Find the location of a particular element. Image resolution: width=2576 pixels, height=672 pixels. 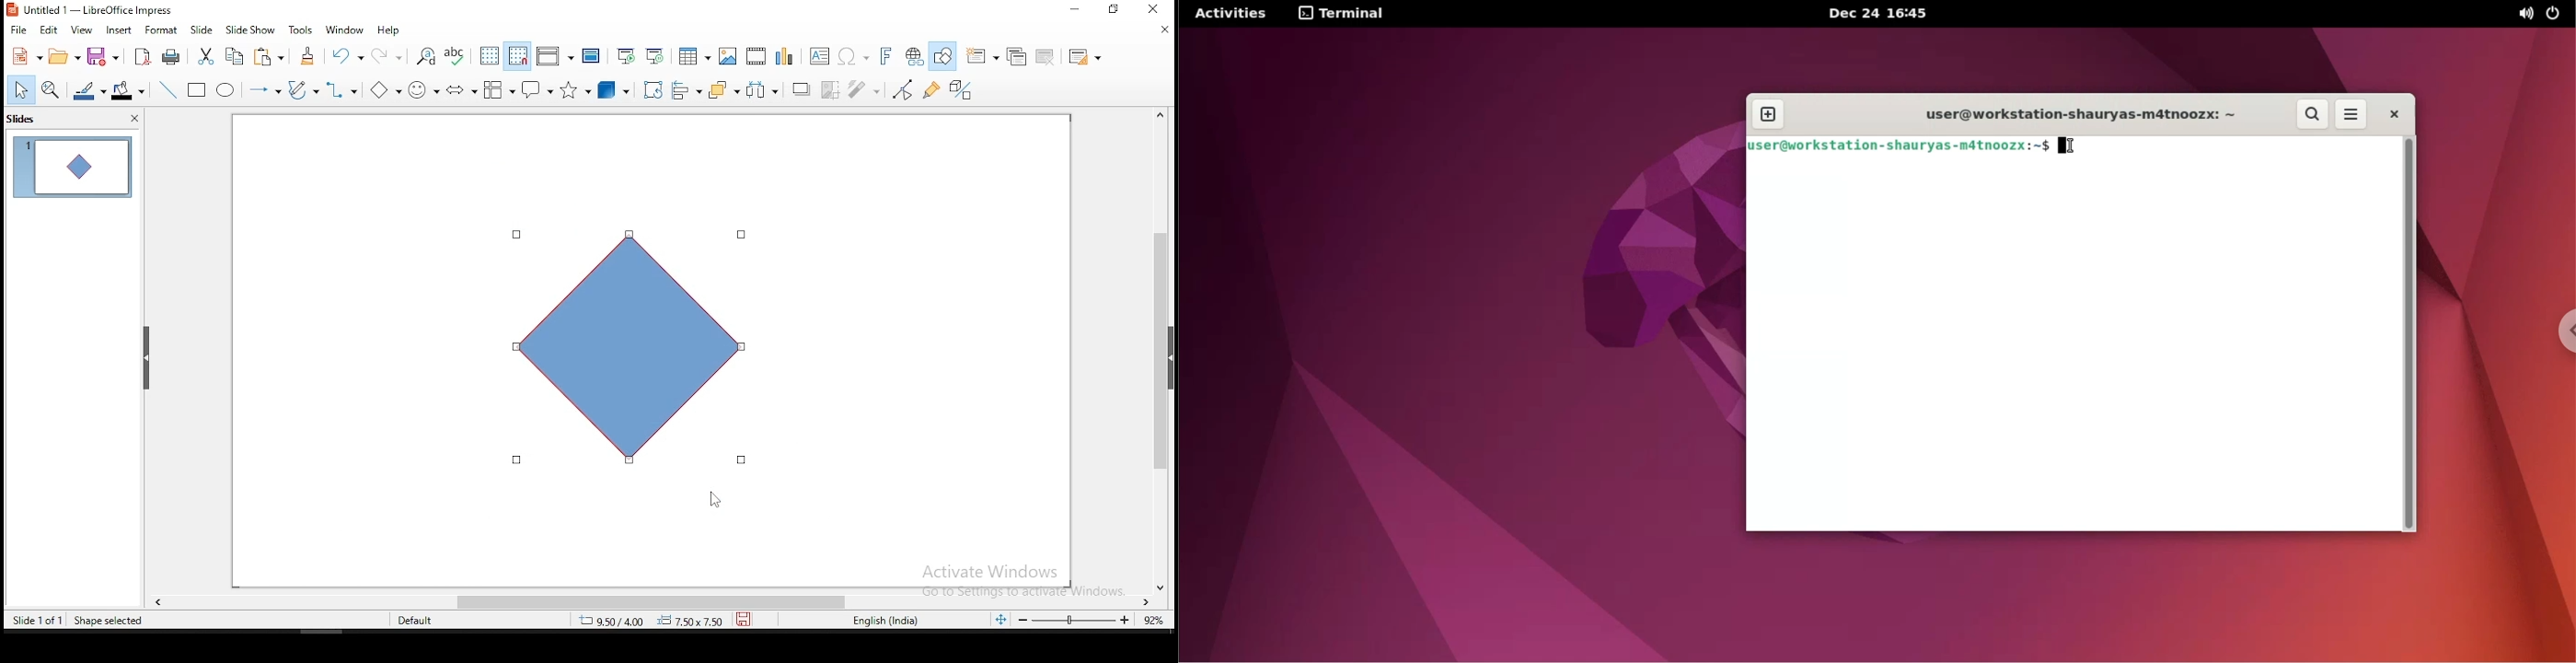

view is located at coordinates (80, 29).